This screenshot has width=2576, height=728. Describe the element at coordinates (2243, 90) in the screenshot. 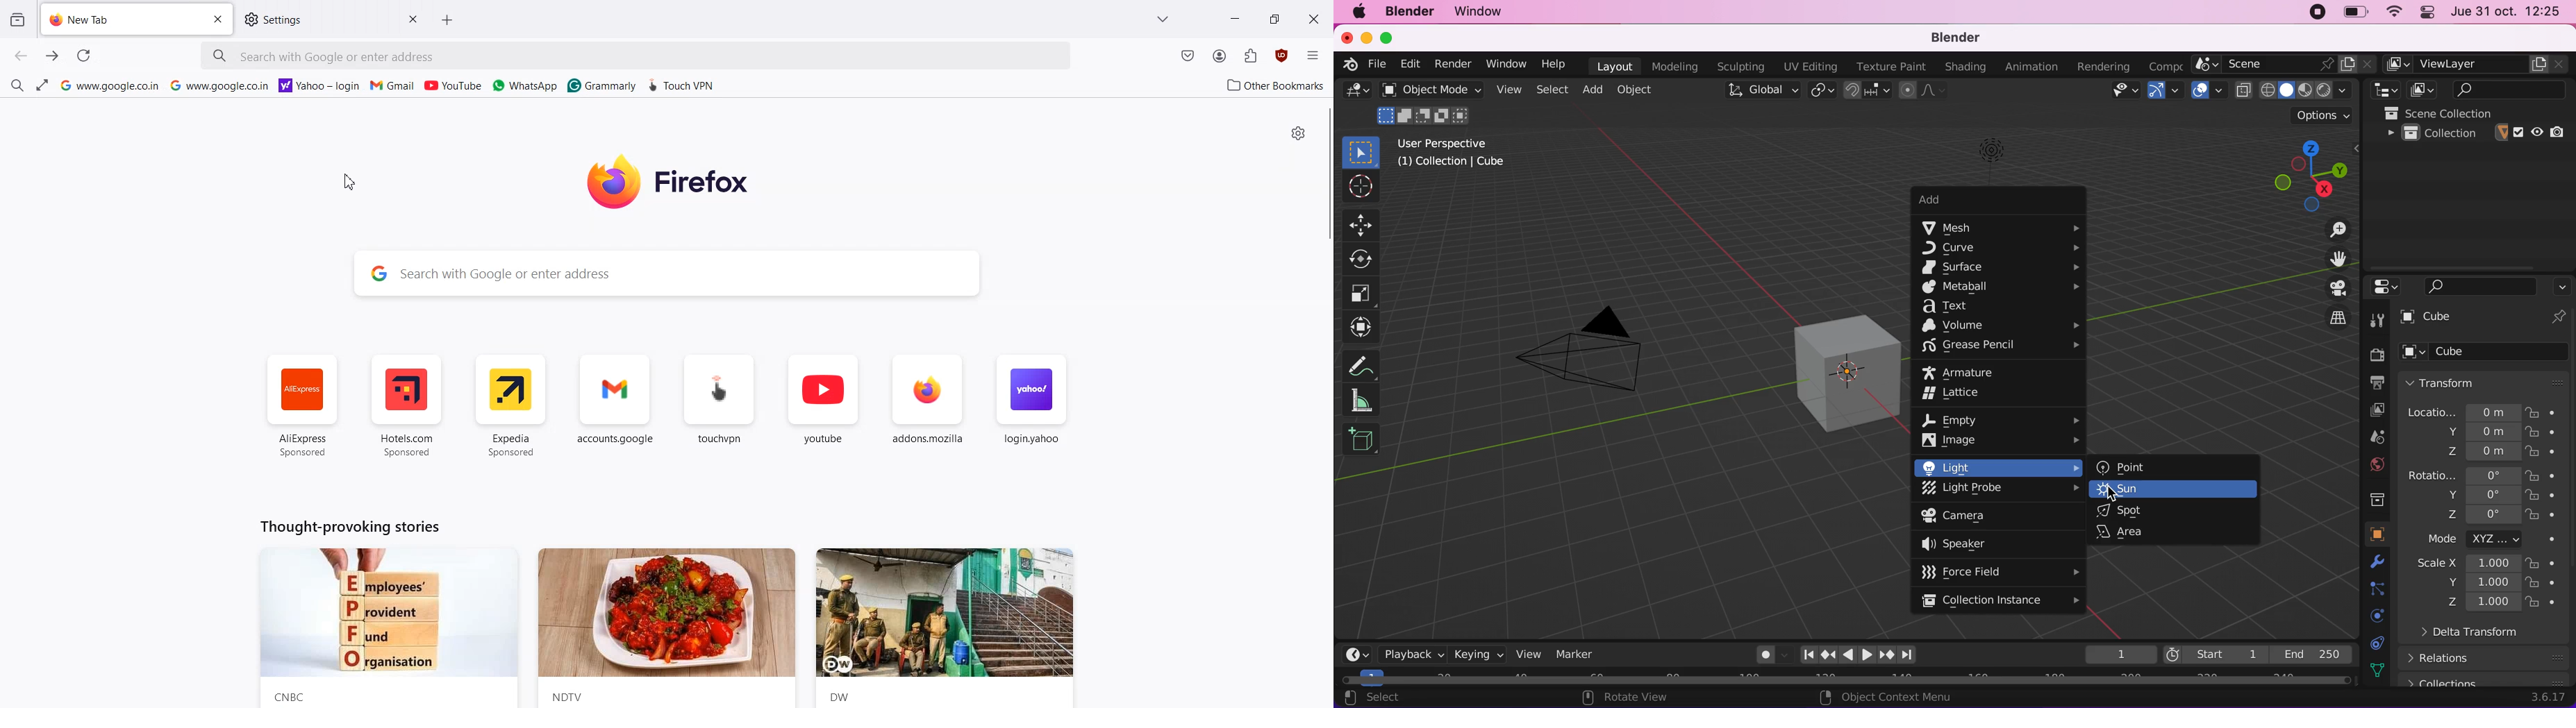

I see `toggle x ray` at that location.